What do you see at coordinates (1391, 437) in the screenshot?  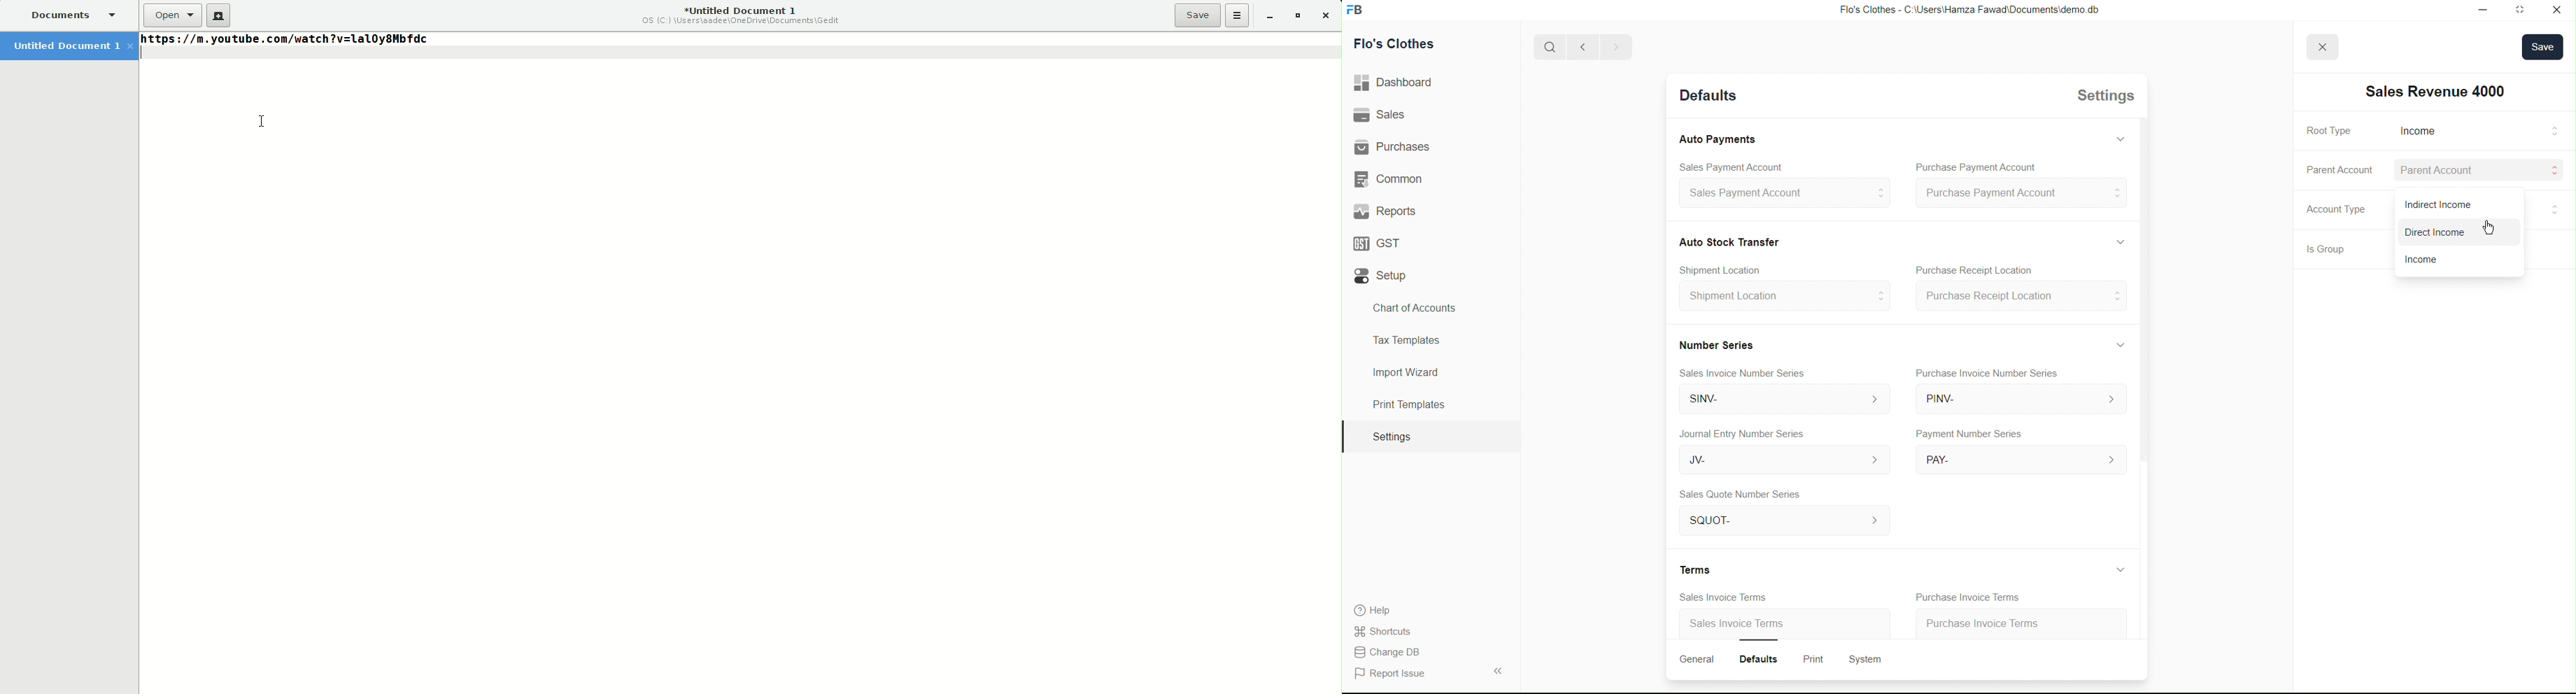 I see `Settings` at bounding box center [1391, 437].